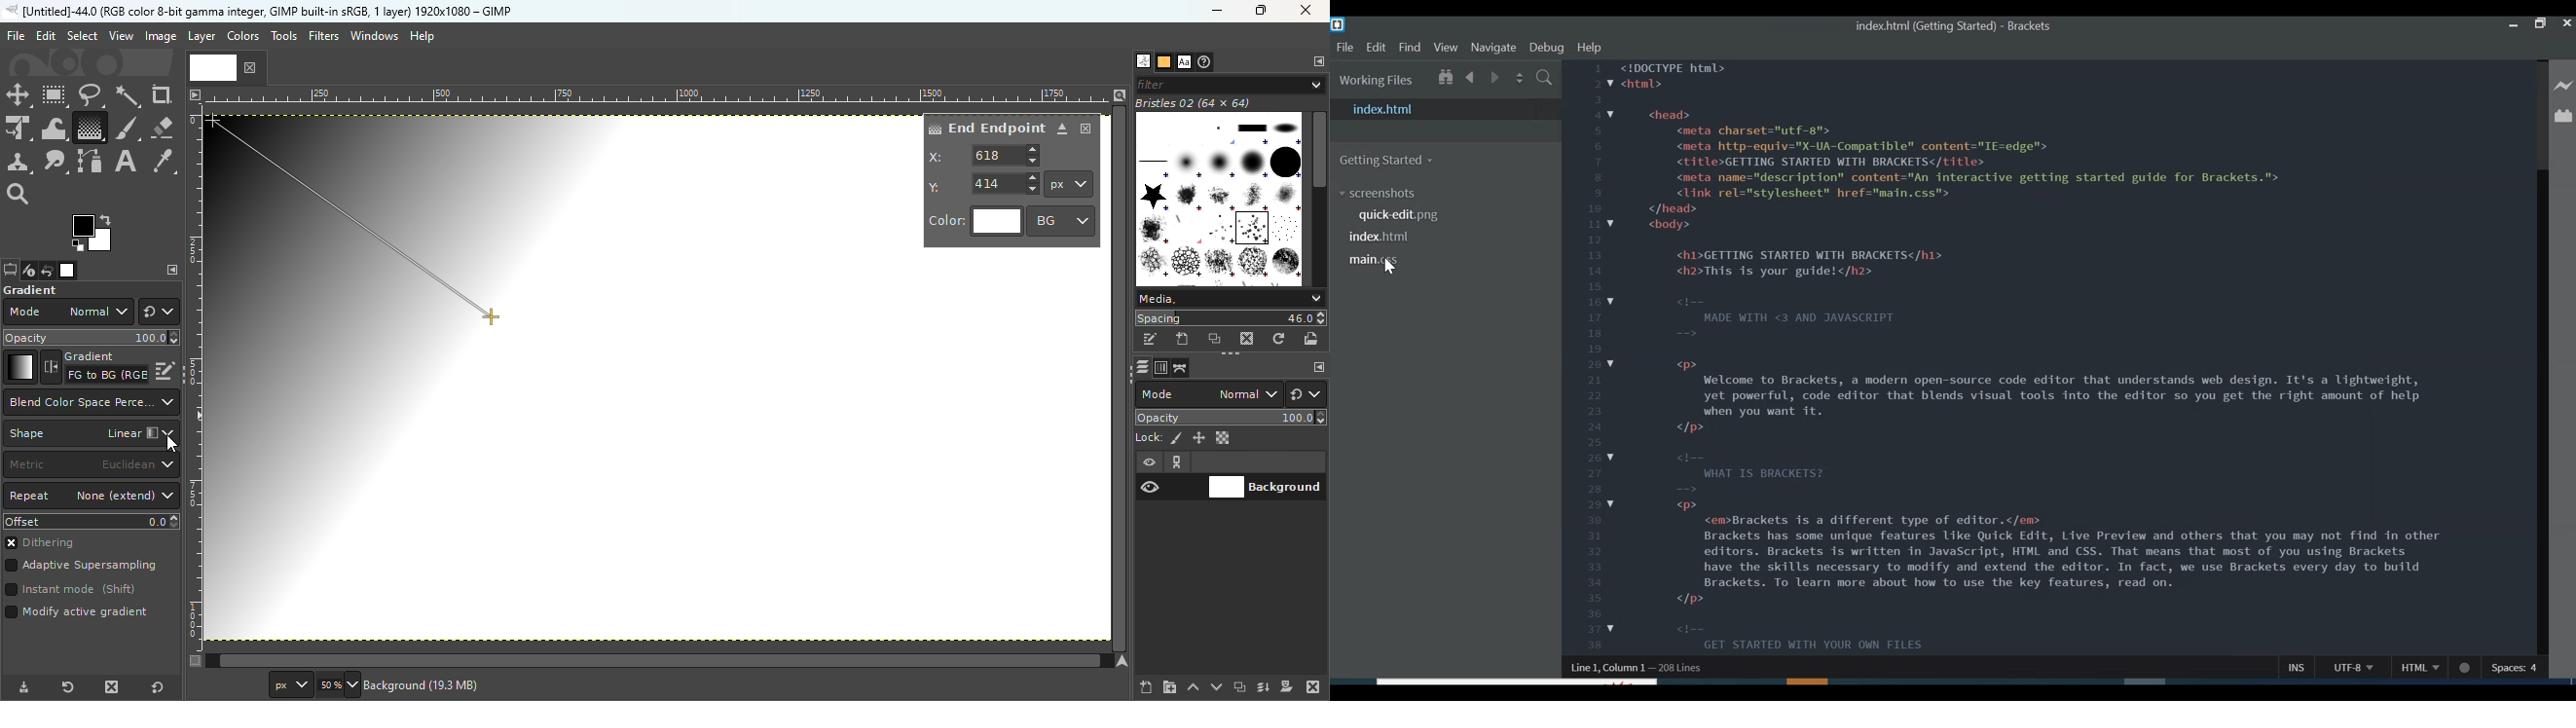 This screenshot has height=728, width=2576. I want to click on 460,100, so click(225, 683).